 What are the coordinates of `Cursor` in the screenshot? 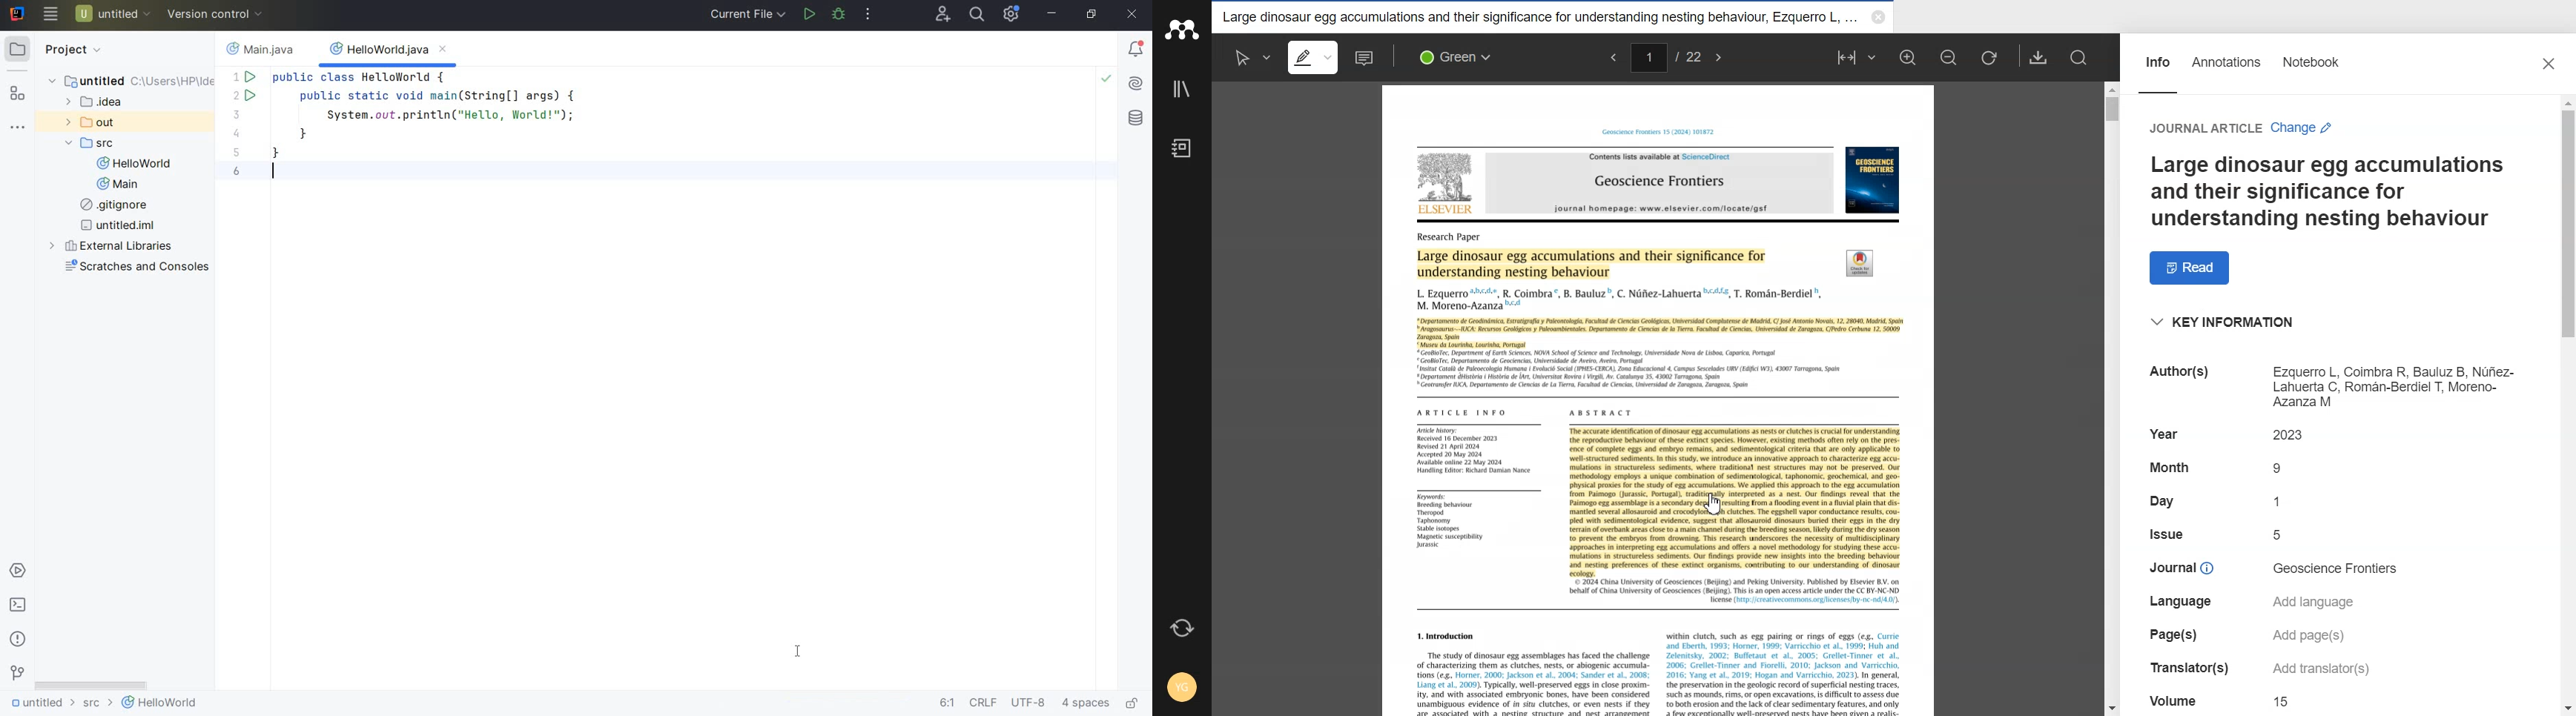 It's located at (1717, 505).